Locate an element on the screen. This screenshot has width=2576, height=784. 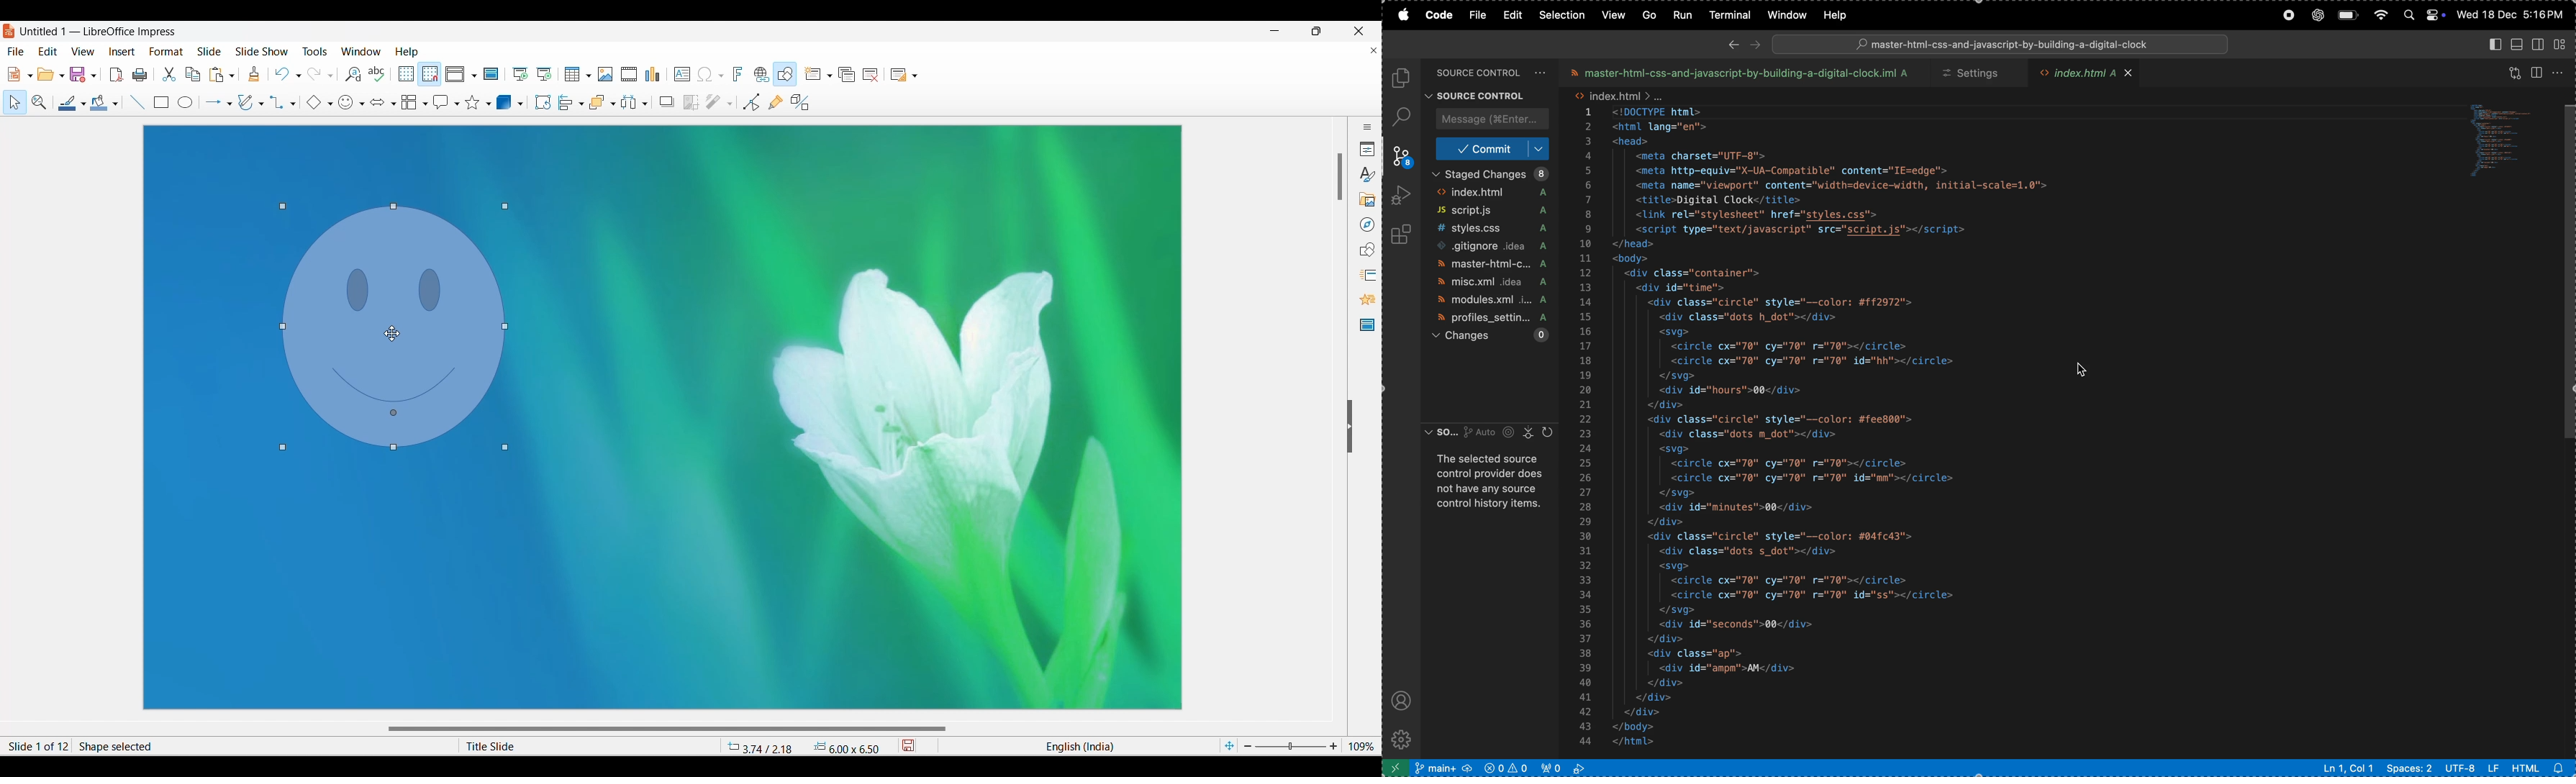
Object position changed is located at coordinates (394, 327).